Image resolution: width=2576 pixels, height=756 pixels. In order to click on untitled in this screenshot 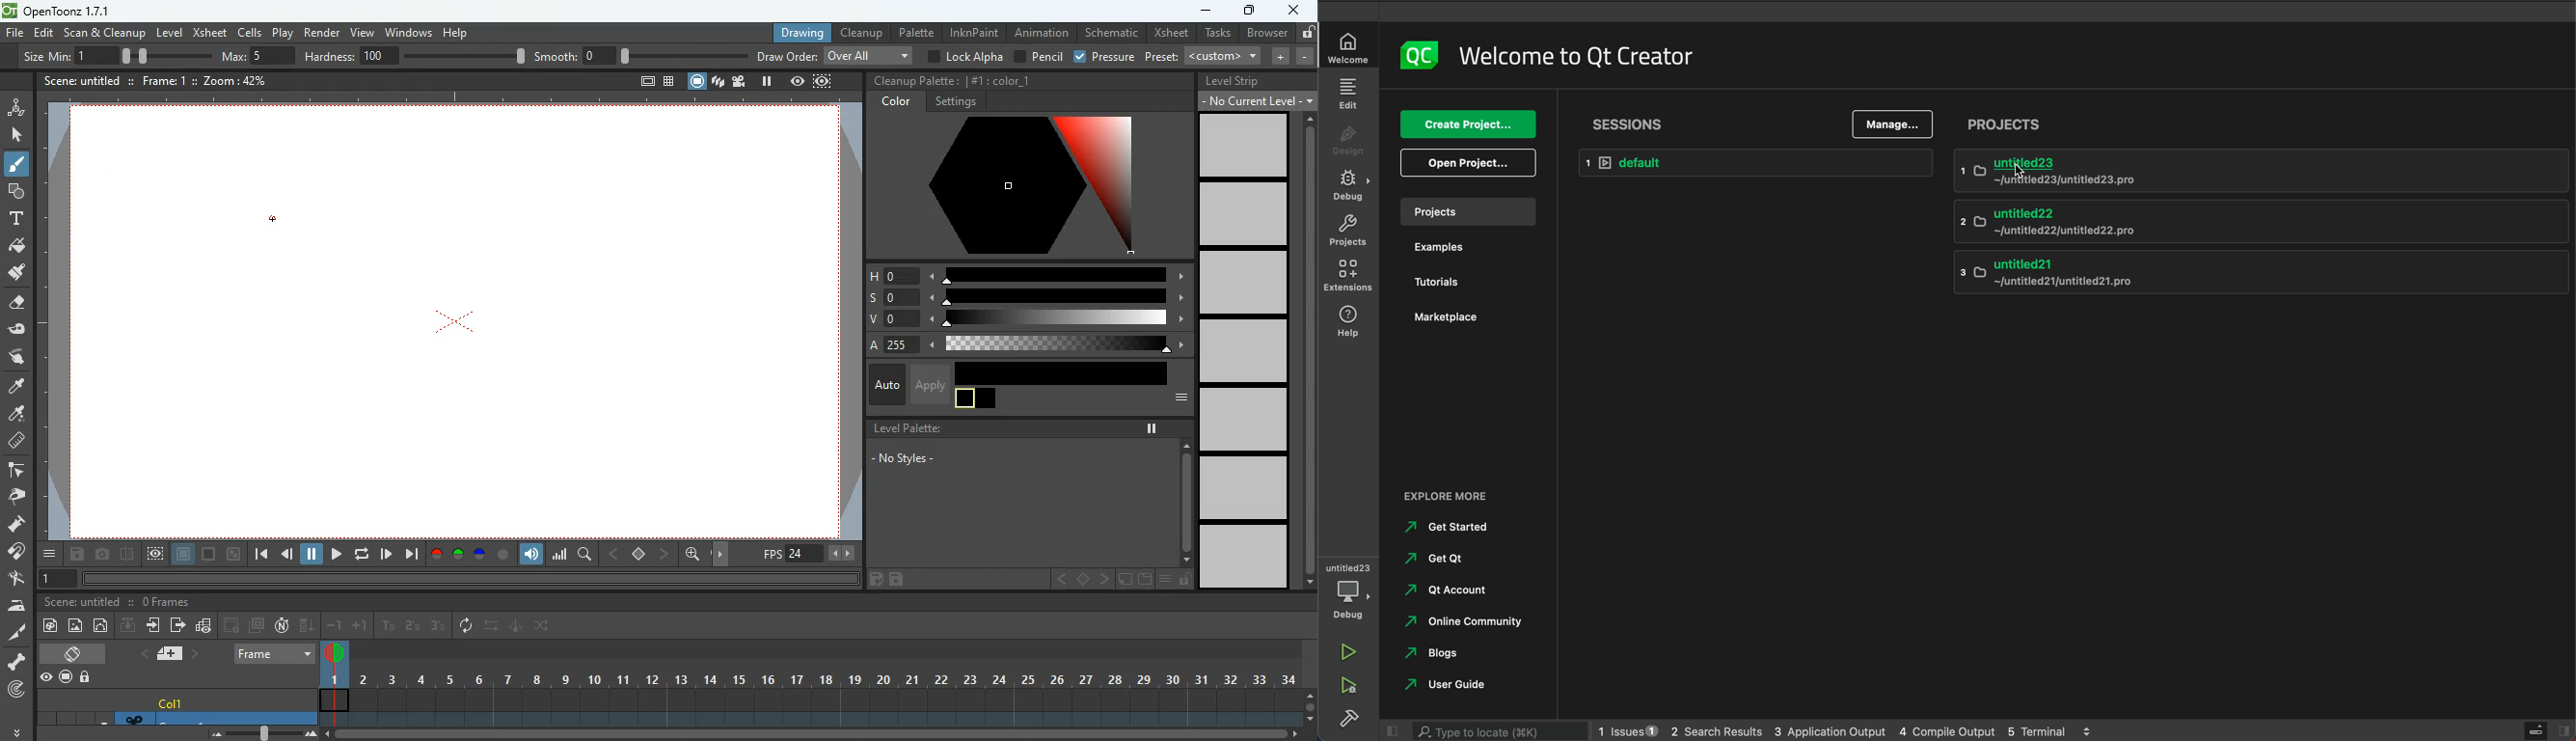, I will do `click(2260, 170)`.